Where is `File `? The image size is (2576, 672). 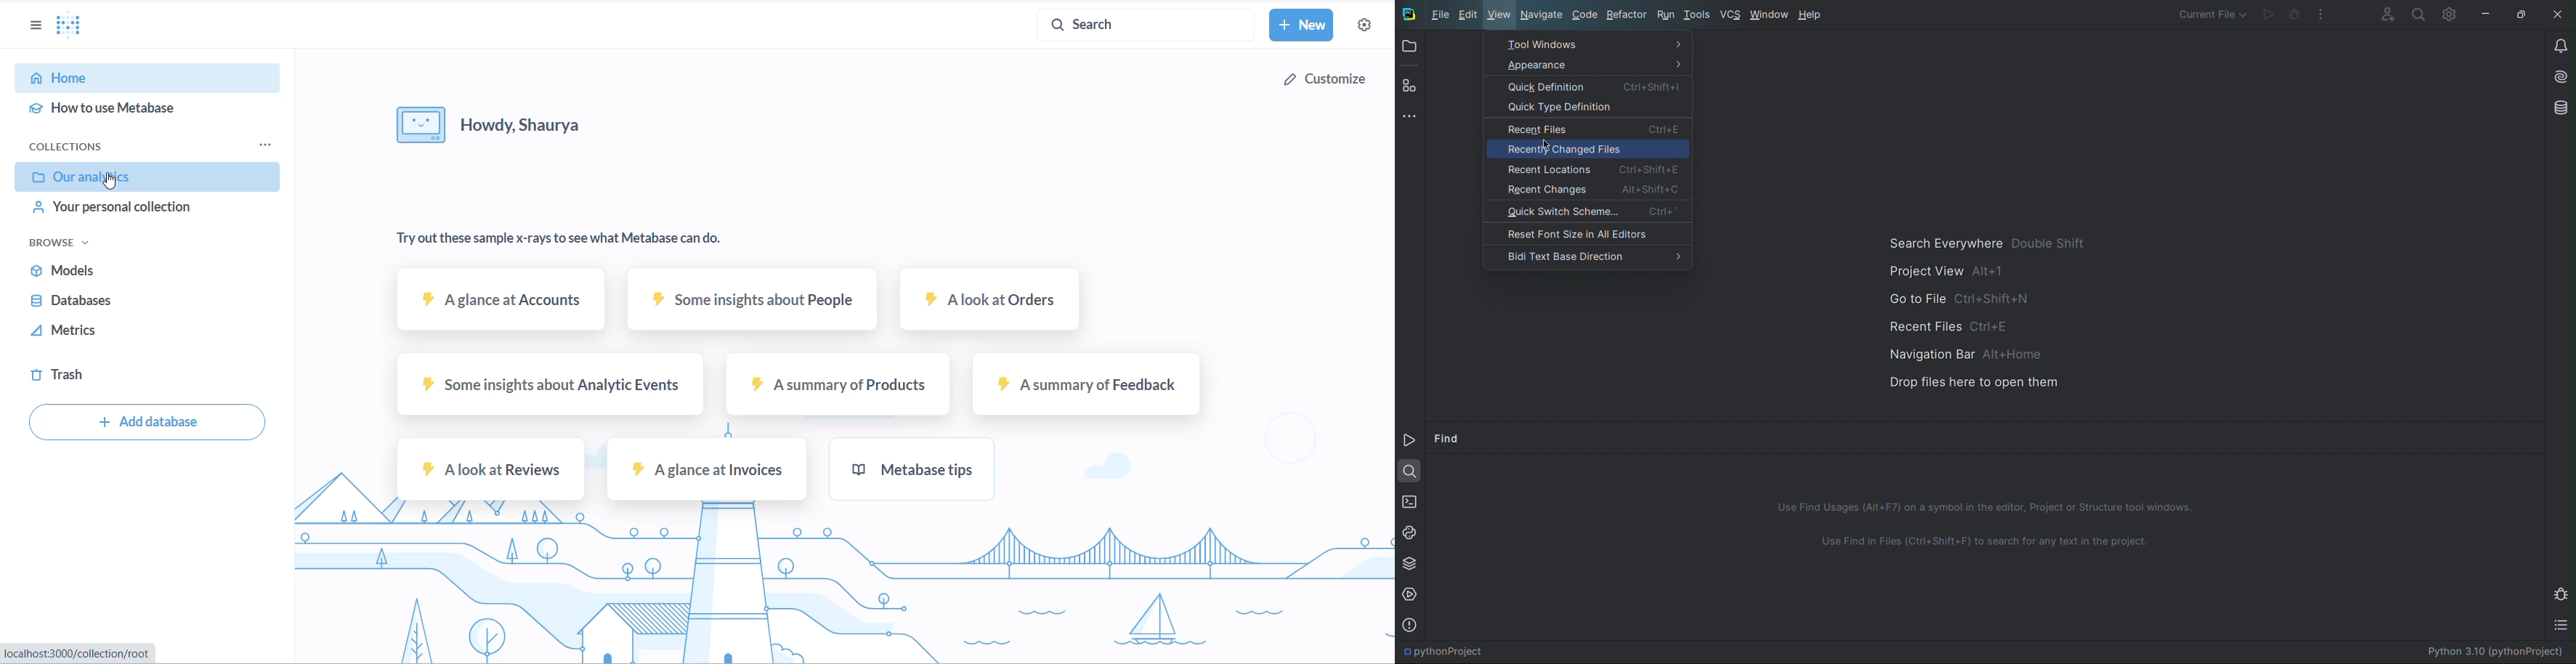 File  is located at coordinates (1439, 15).